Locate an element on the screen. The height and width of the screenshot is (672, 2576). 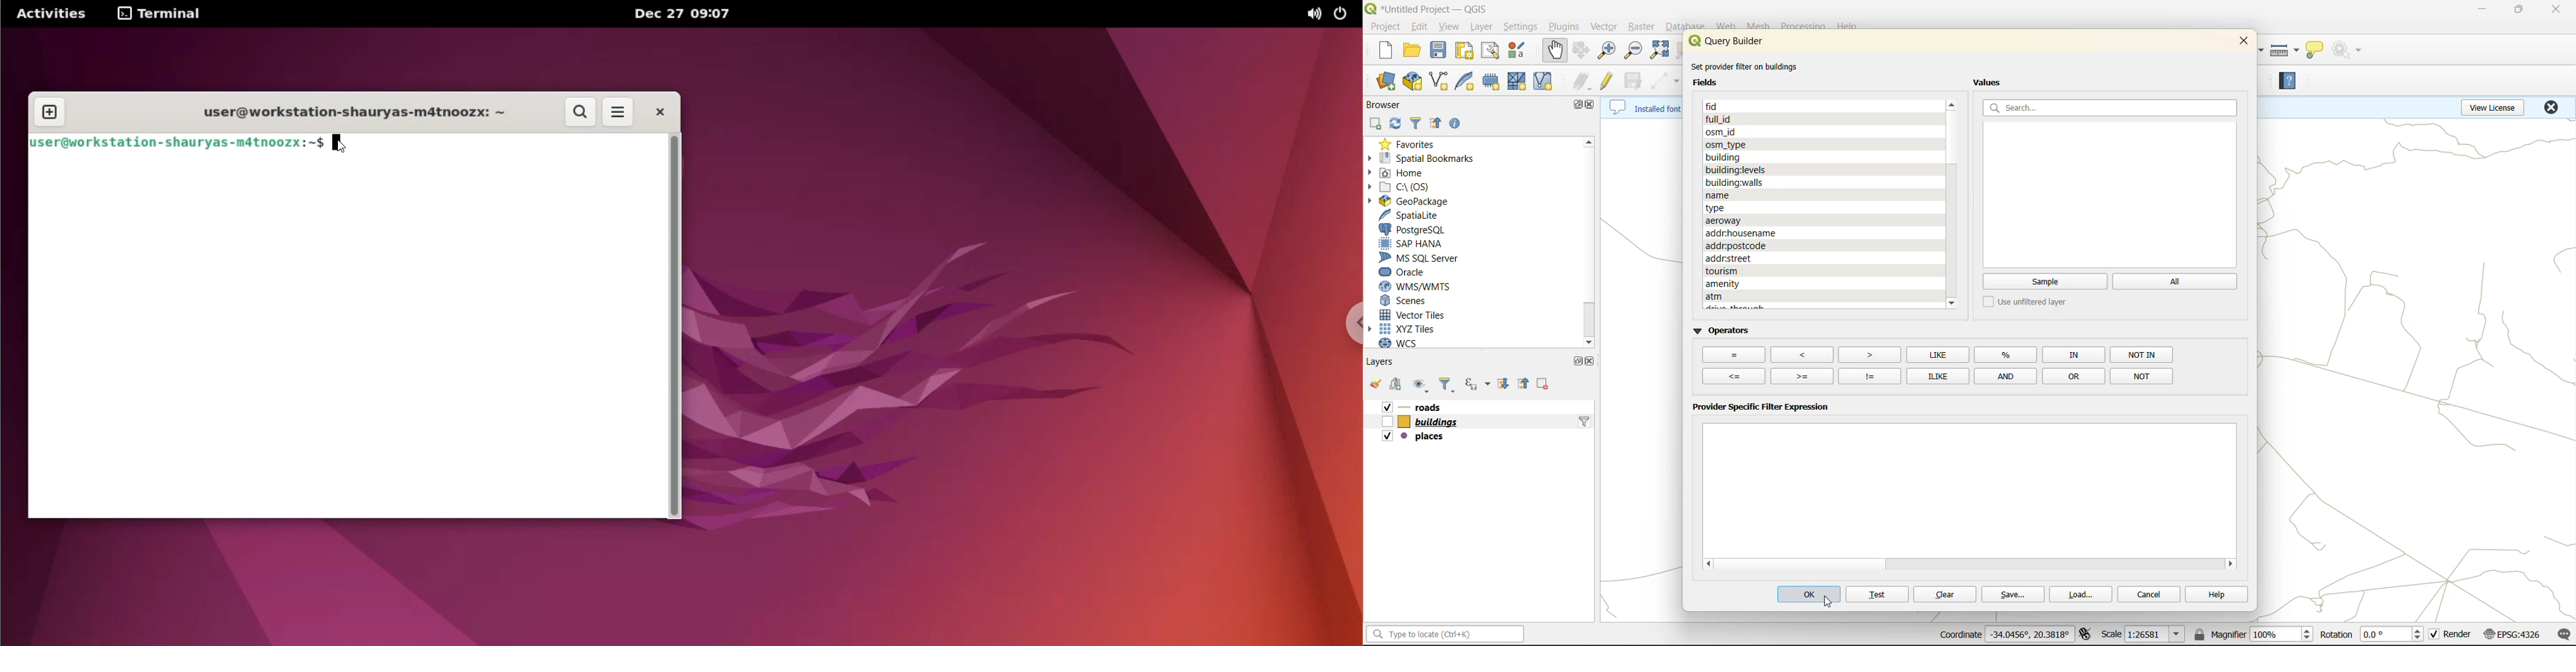
opertators is located at coordinates (2141, 375).